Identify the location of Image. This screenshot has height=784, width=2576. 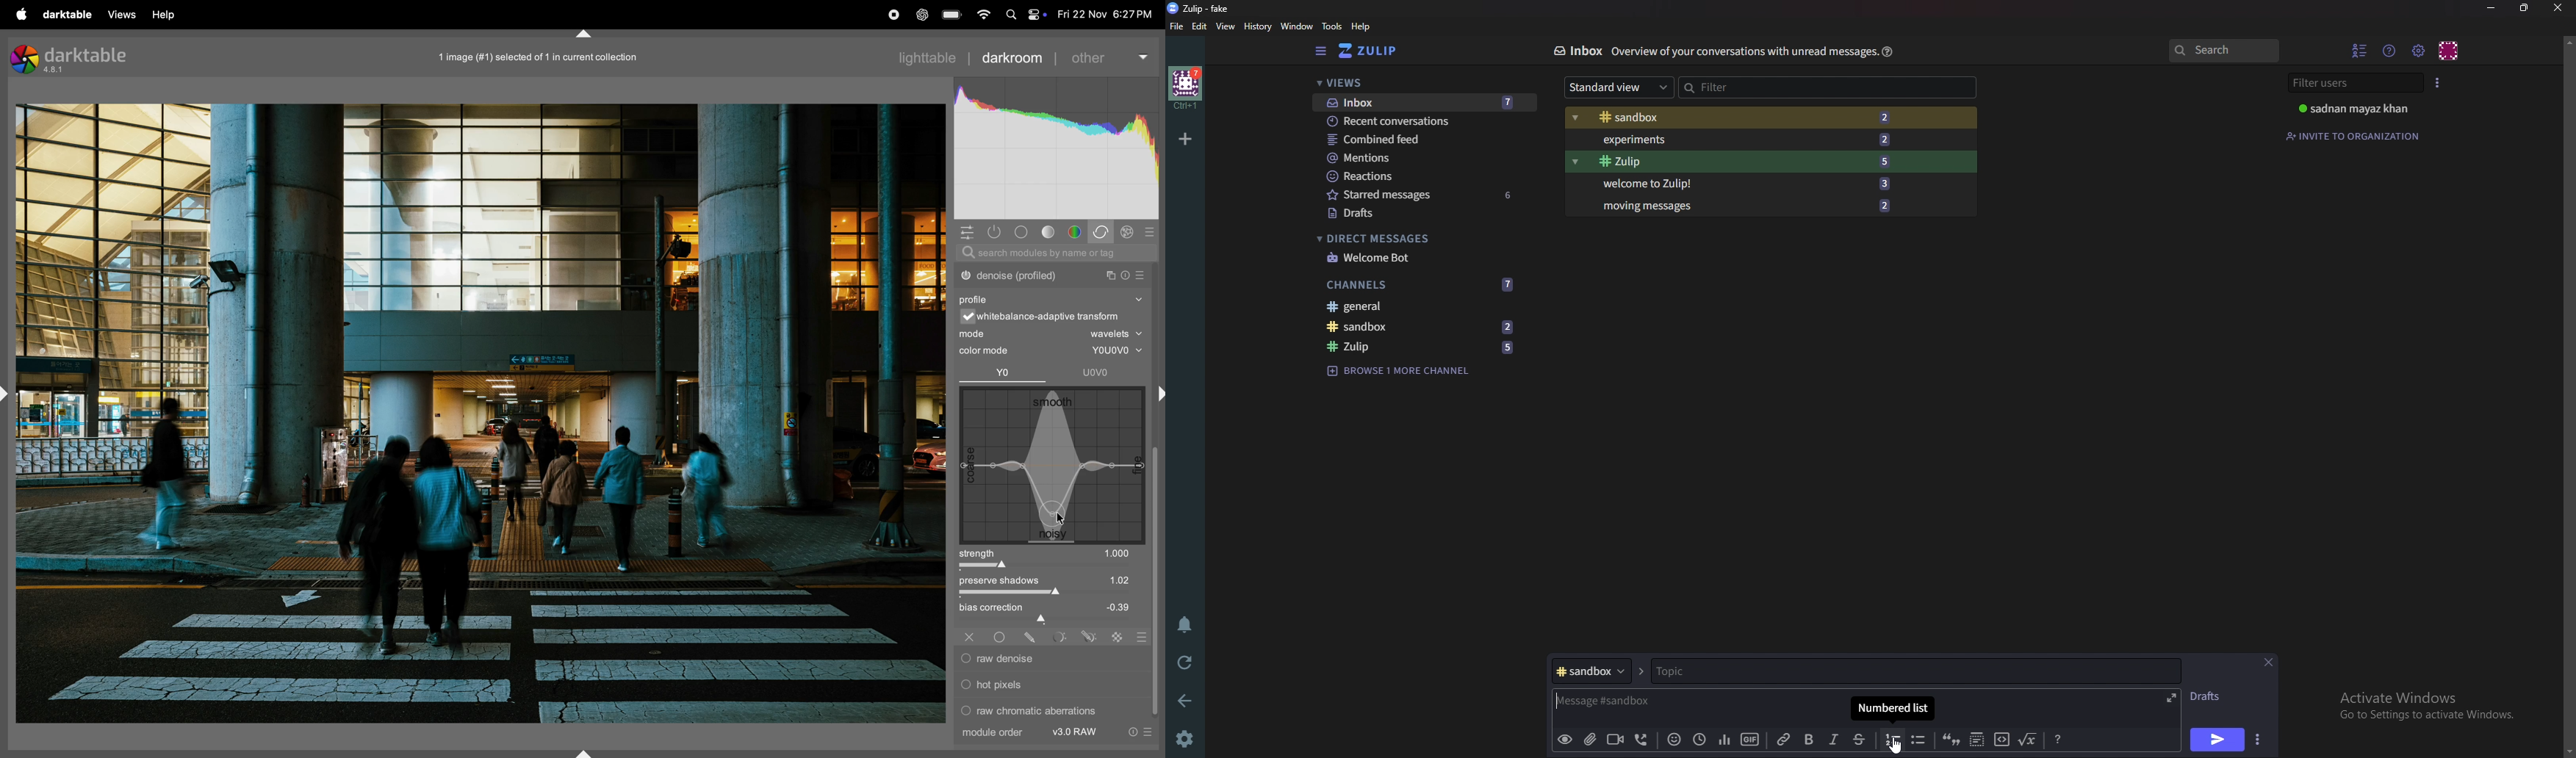
(481, 414).